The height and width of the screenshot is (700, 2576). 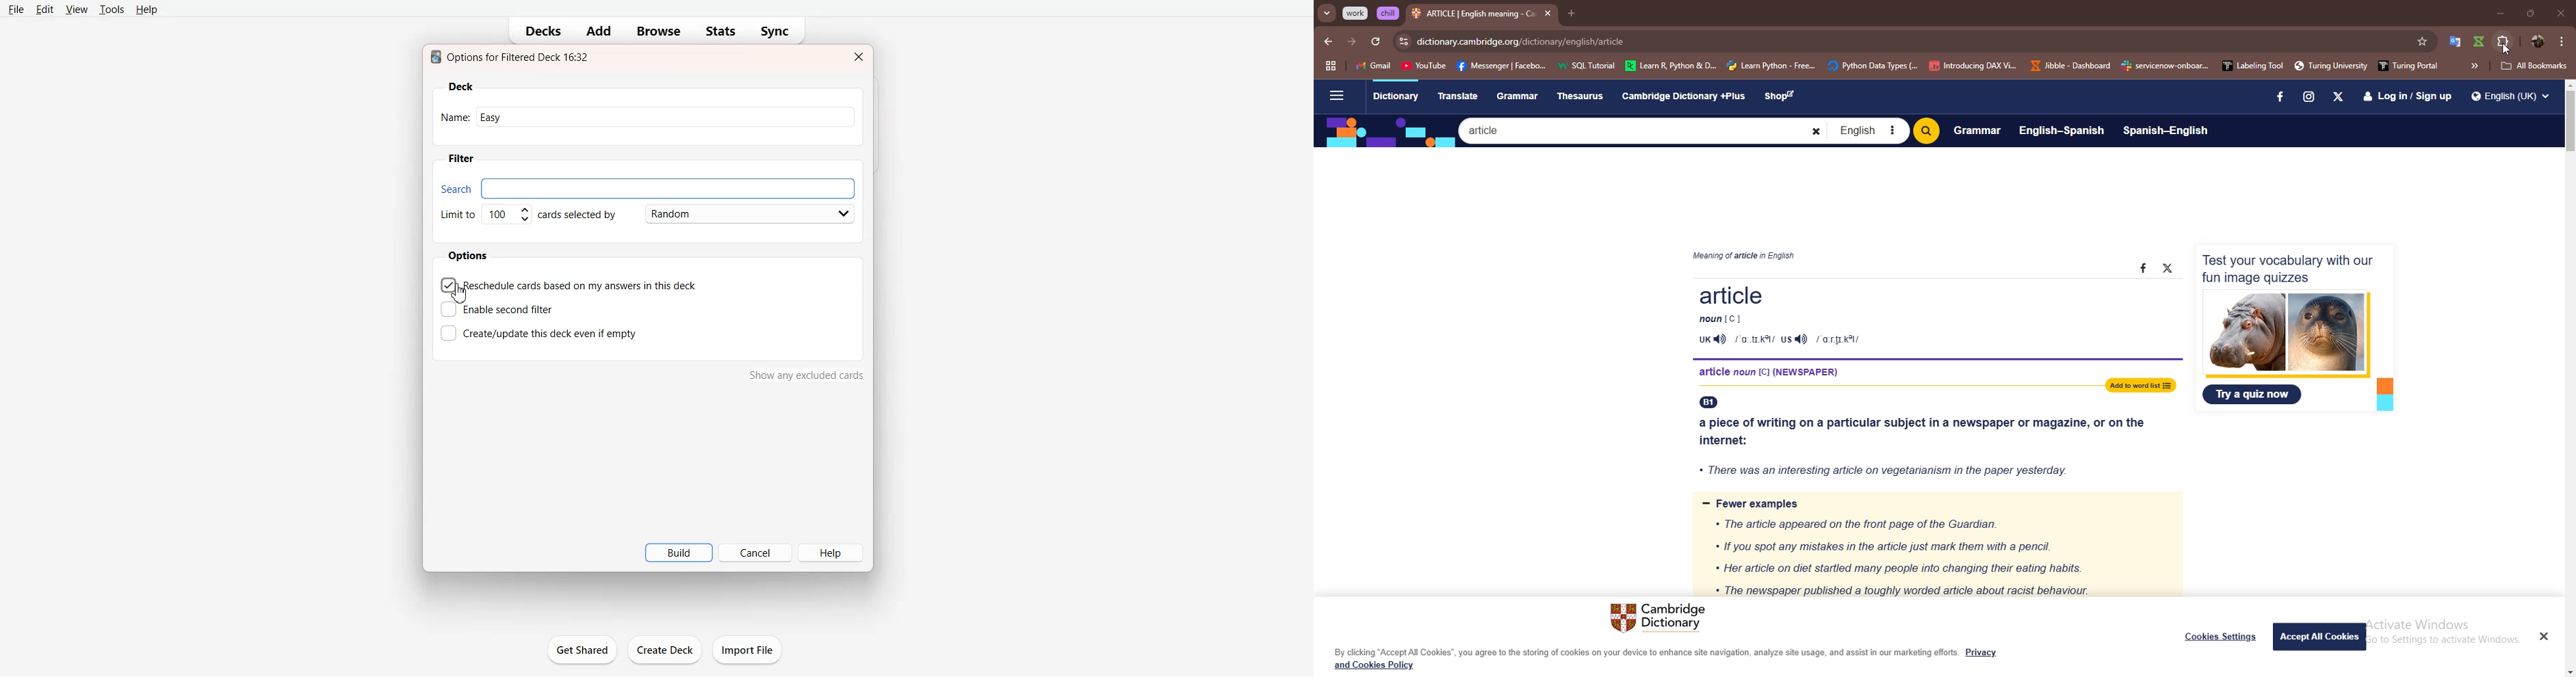 What do you see at coordinates (2297, 326) in the screenshot?
I see `Test your vocabulary with ourfun image quizzes  Try a quiz now` at bounding box center [2297, 326].